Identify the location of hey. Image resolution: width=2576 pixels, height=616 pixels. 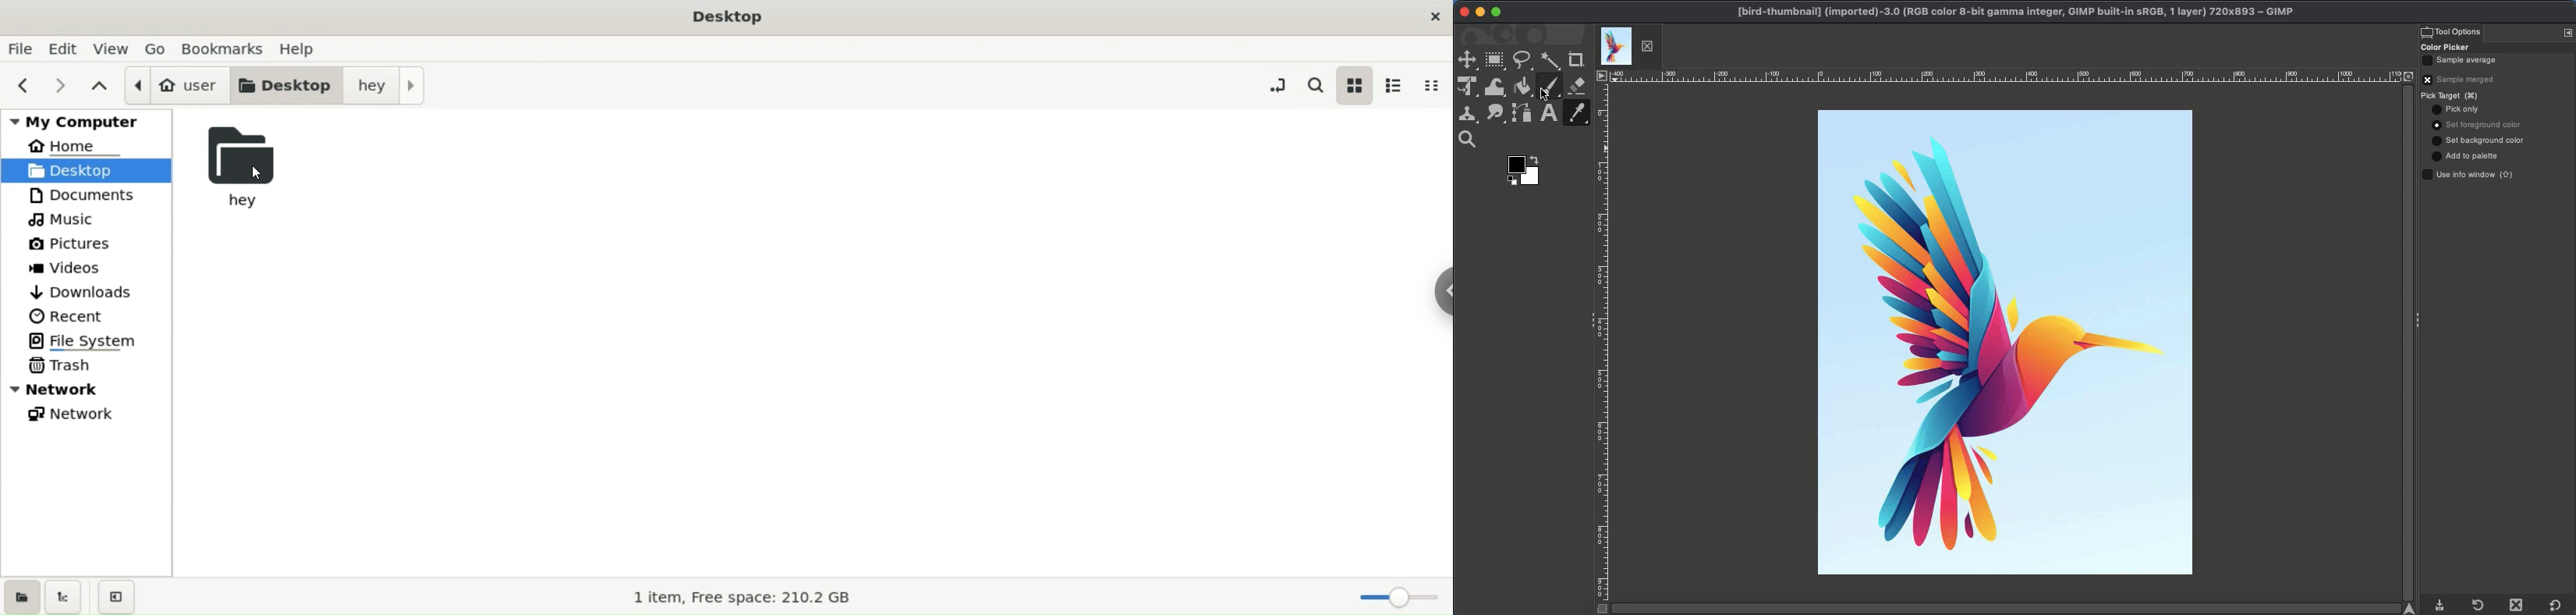
(384, 86).